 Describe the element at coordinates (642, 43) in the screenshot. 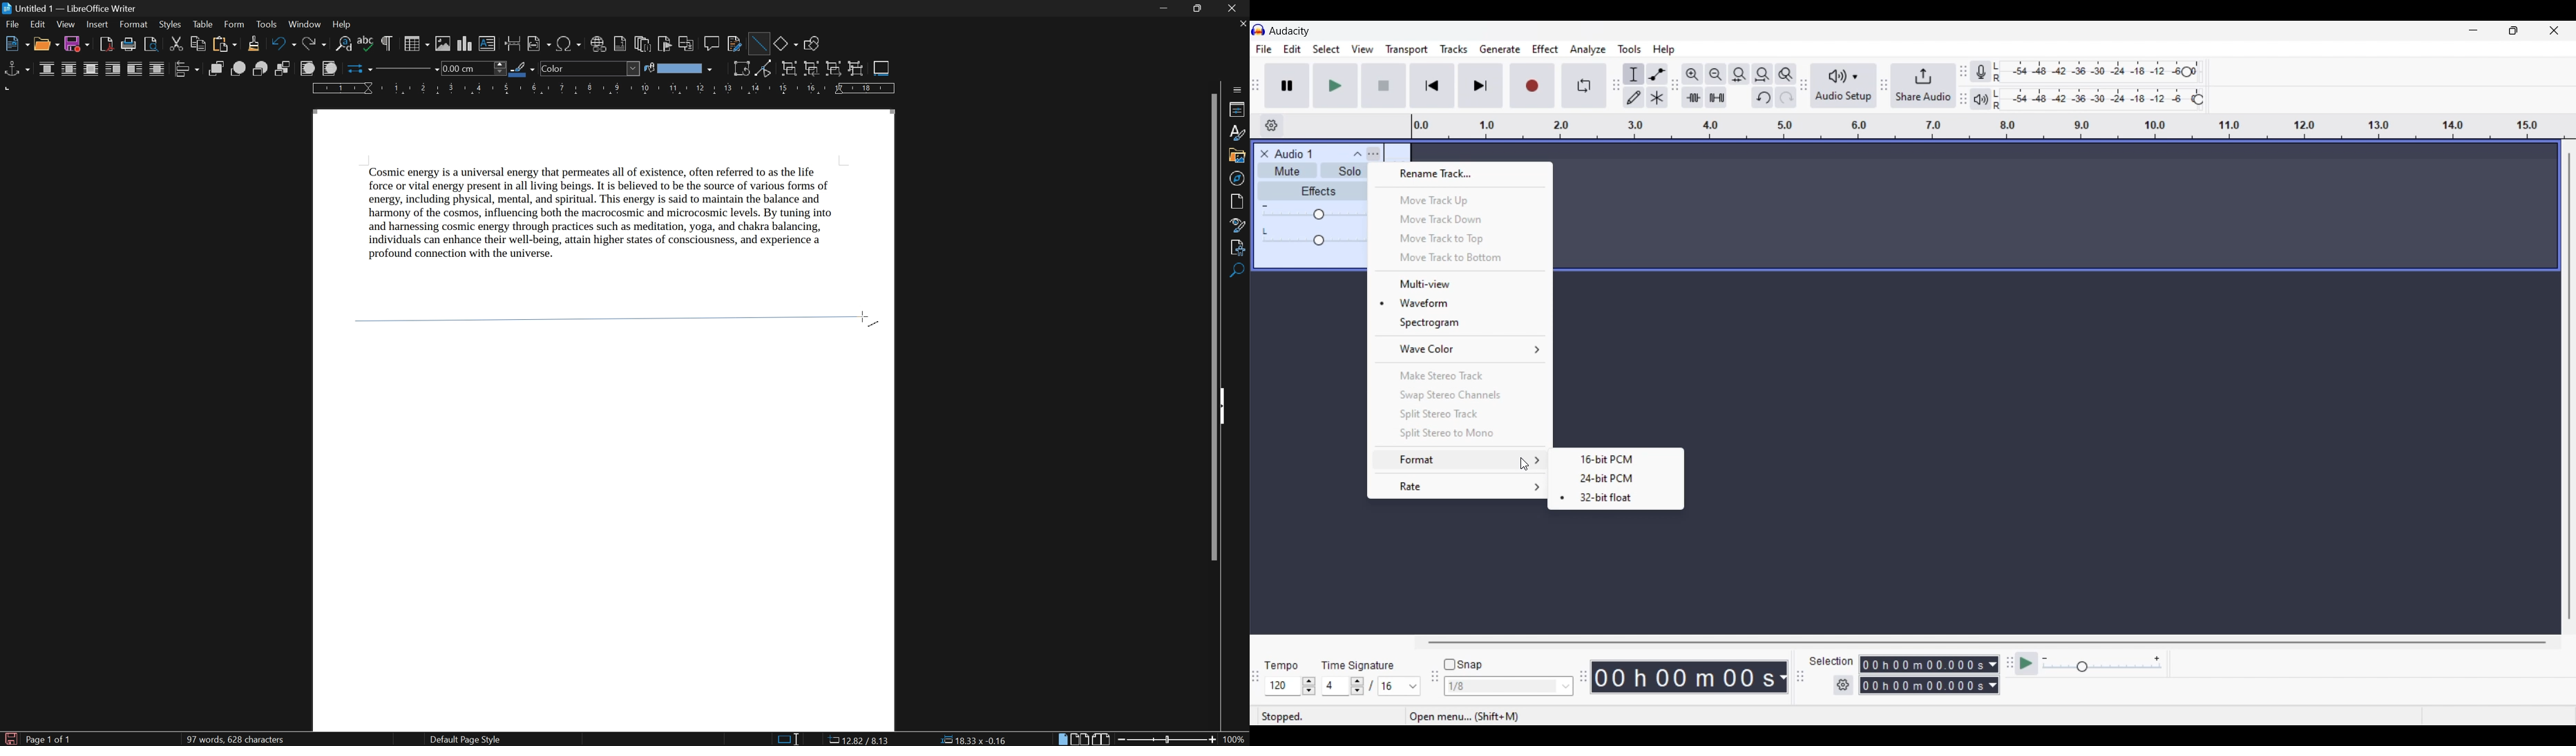

I see `insert endnote` at that location.